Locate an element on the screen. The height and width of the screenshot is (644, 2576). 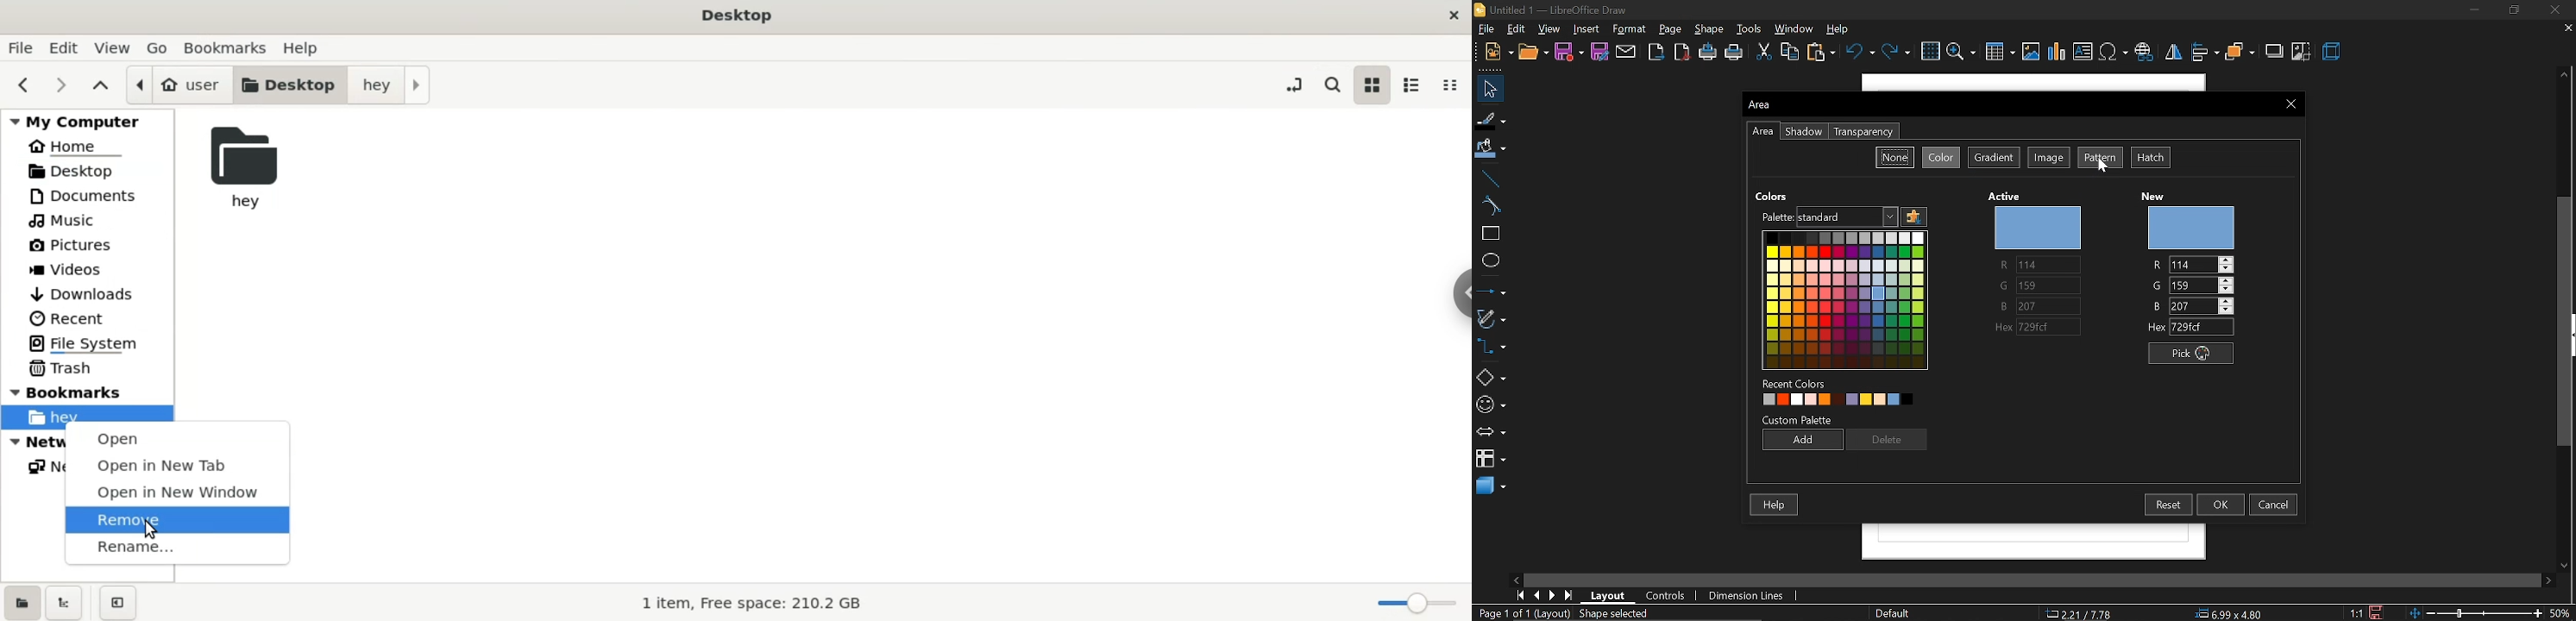
Title is located at coordinates (1558, 9).